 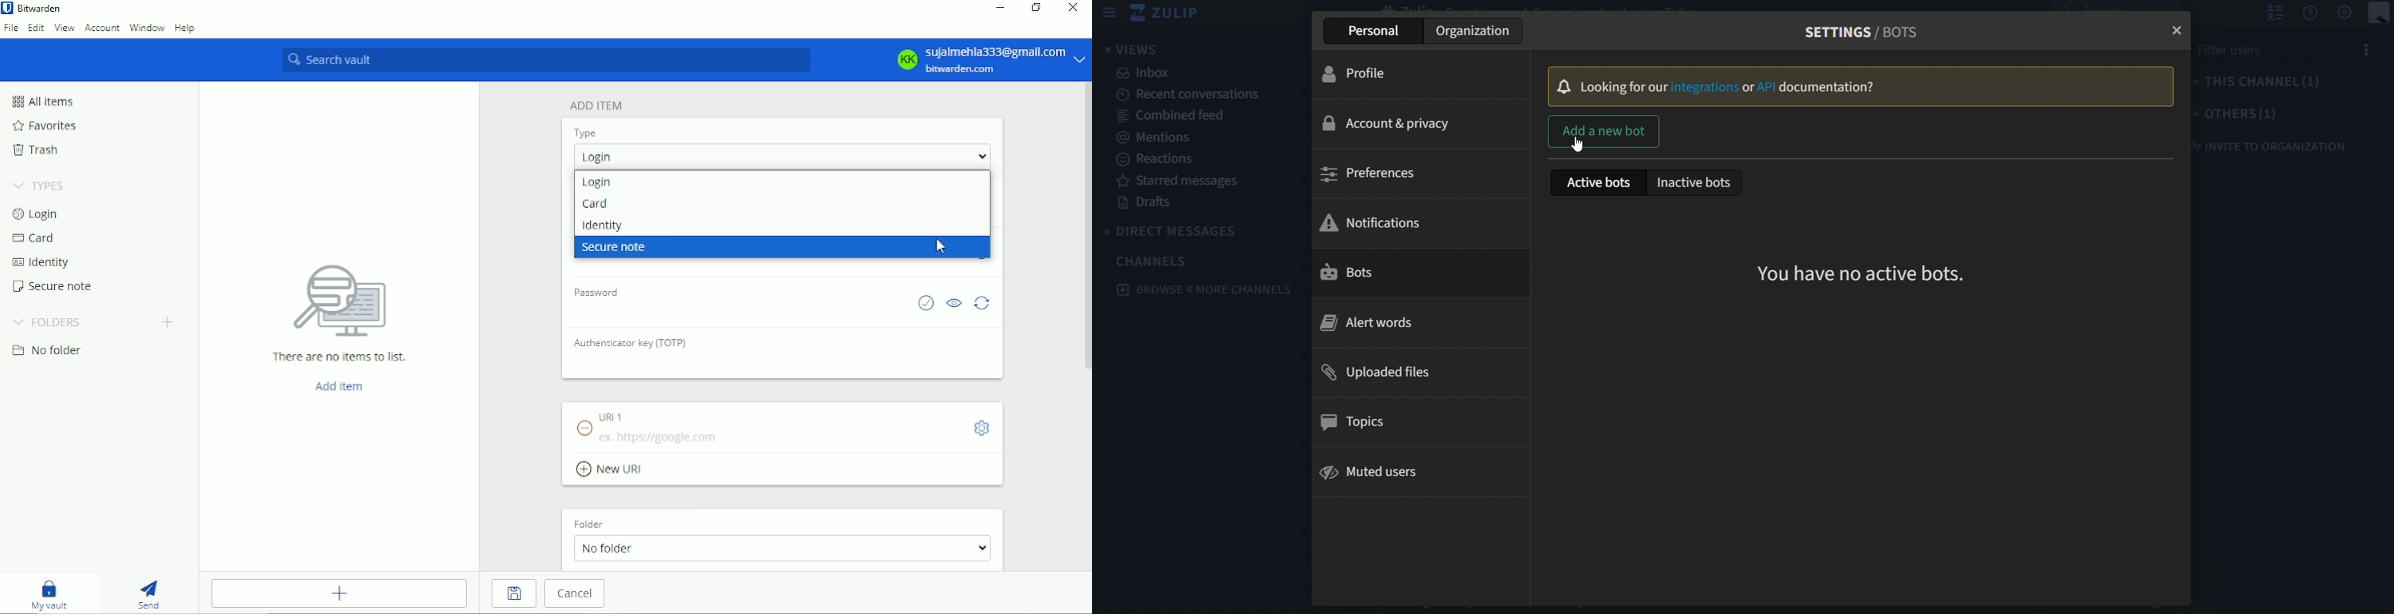 I want to click on active bots, so click(x=1596, y=183).